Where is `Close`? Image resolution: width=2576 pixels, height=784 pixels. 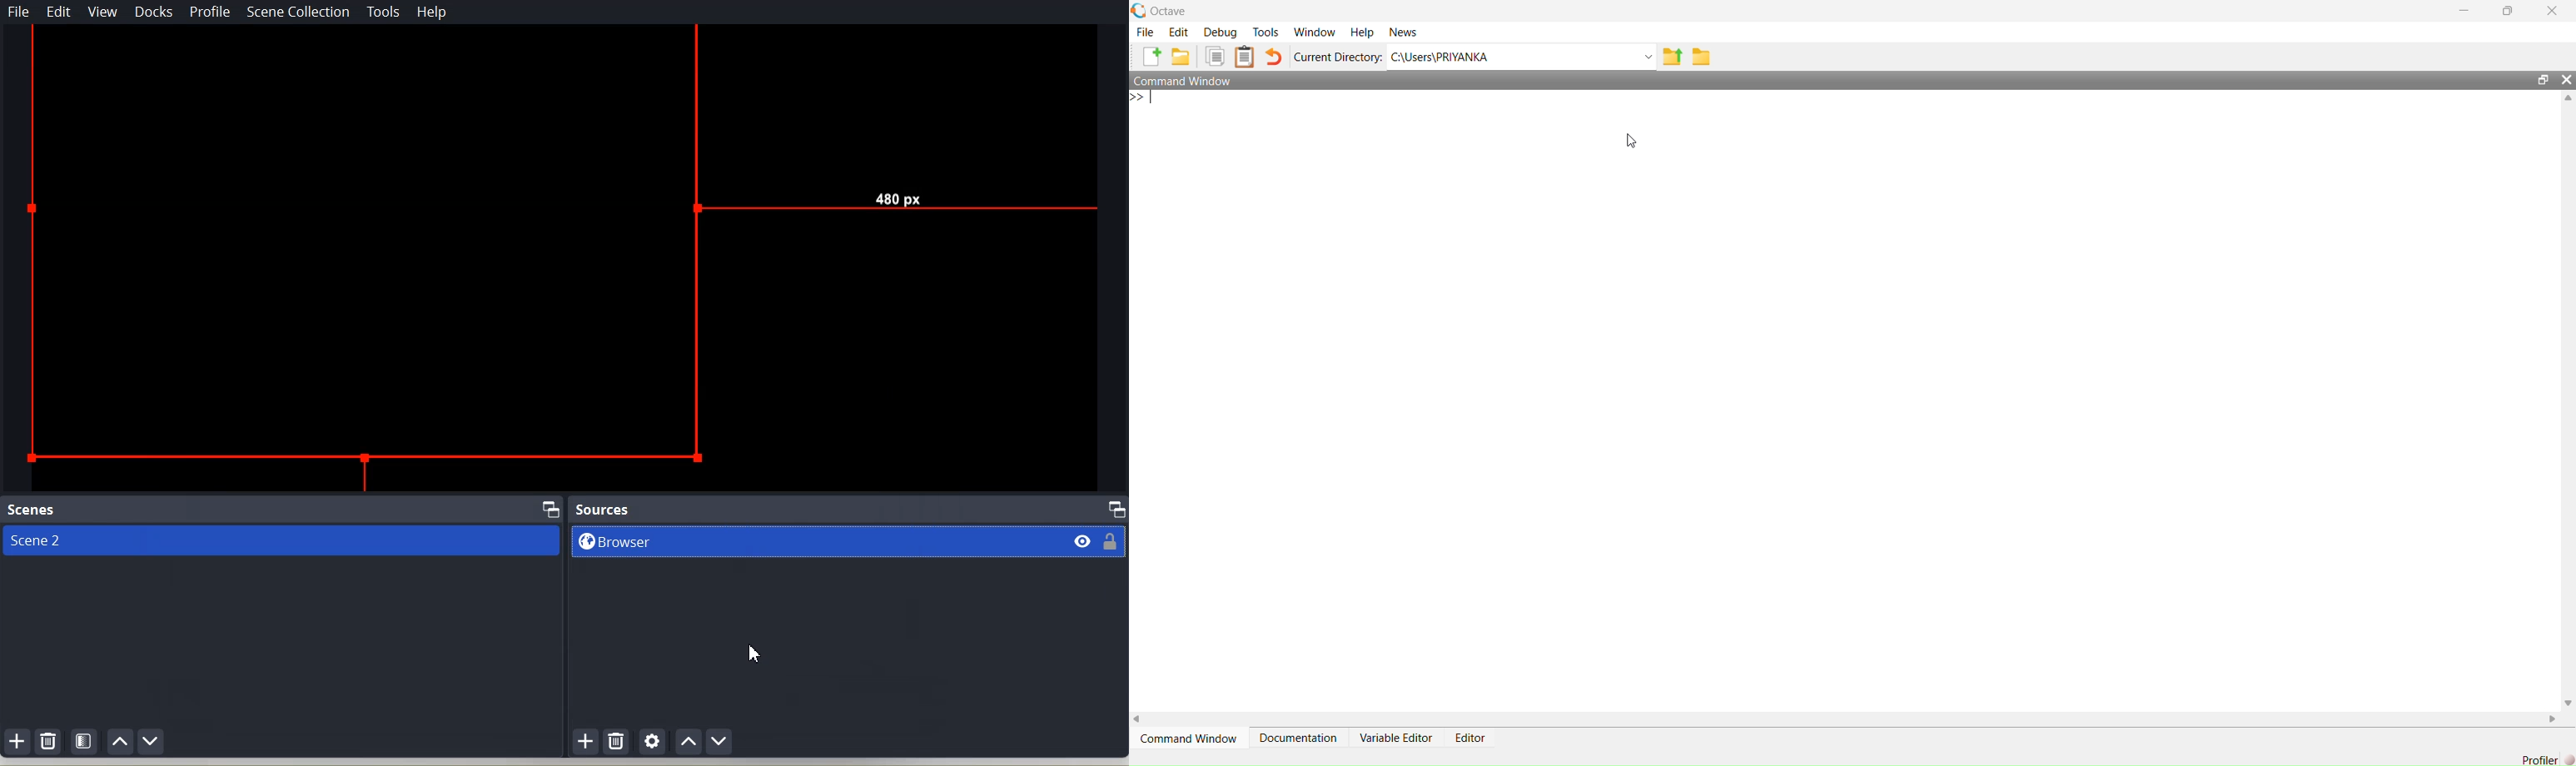 Close is located at coordinates (2551, 11).